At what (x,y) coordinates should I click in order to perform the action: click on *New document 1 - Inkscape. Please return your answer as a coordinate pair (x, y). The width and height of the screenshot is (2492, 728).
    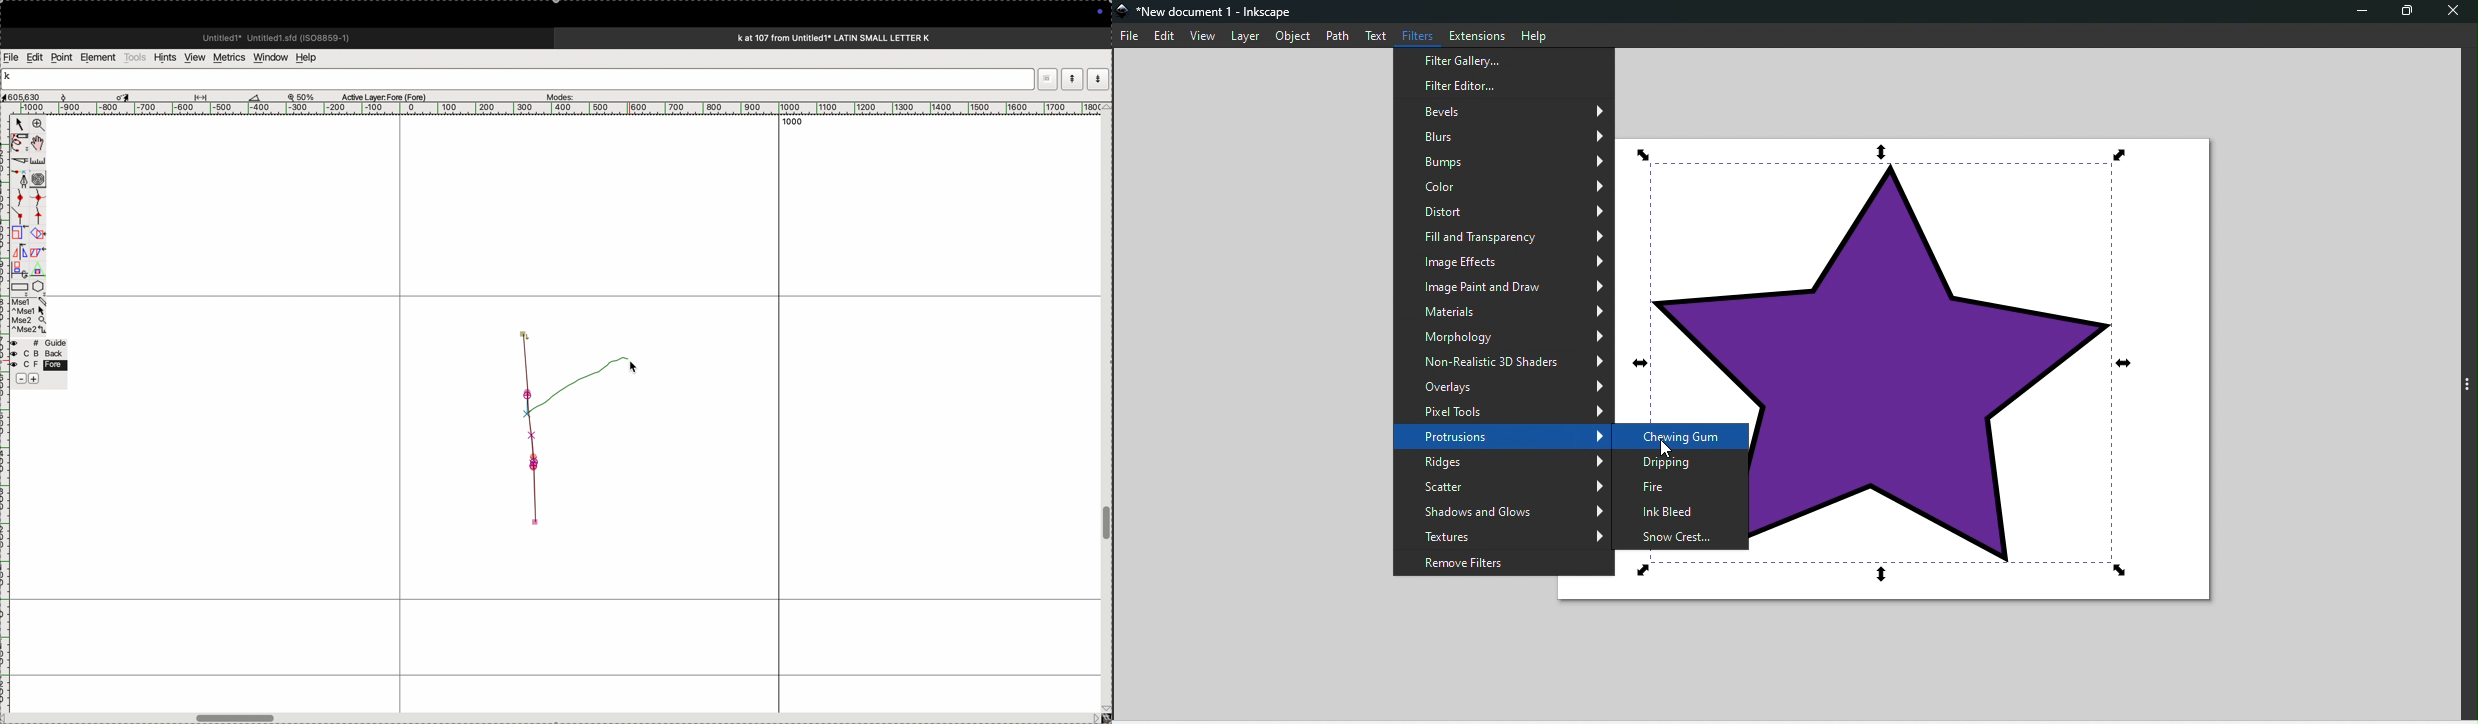
    Looking at the image, I should click on (1217, 13).